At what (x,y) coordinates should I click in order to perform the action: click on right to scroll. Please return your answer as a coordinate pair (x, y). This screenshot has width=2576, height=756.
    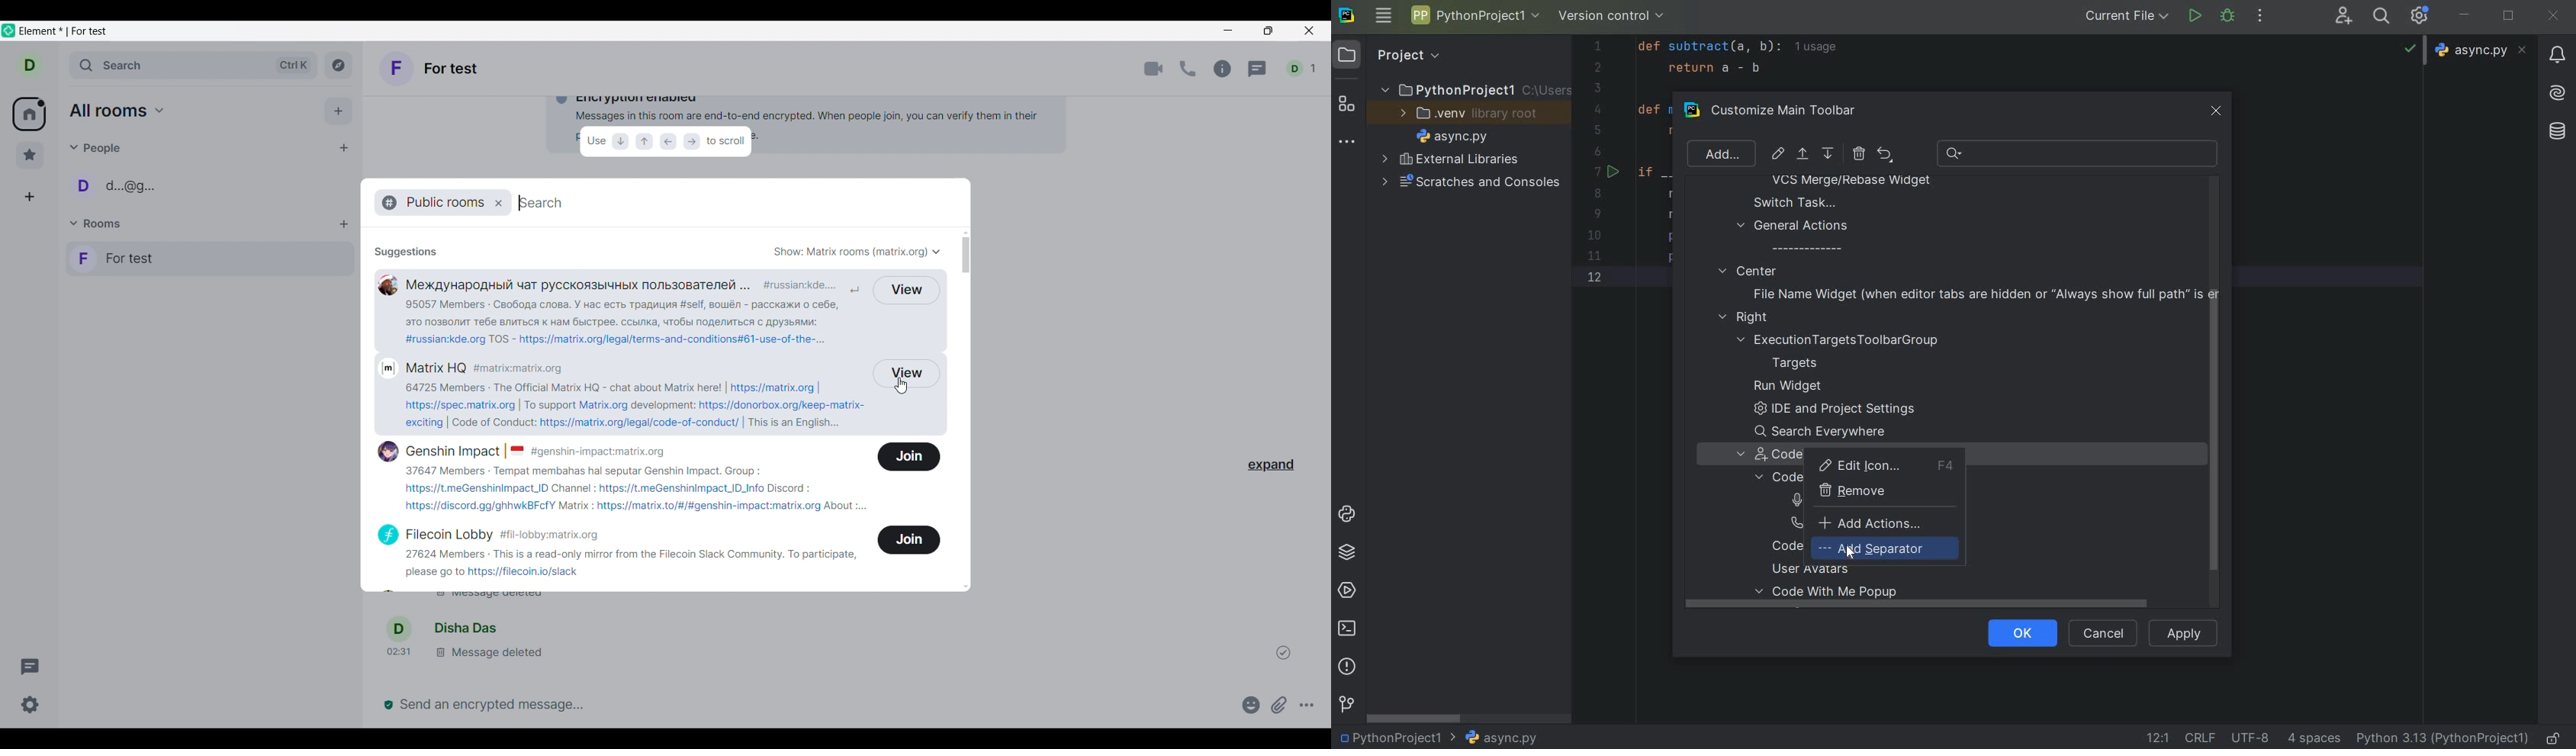
    Looking at the image, I should click on (692, 144).